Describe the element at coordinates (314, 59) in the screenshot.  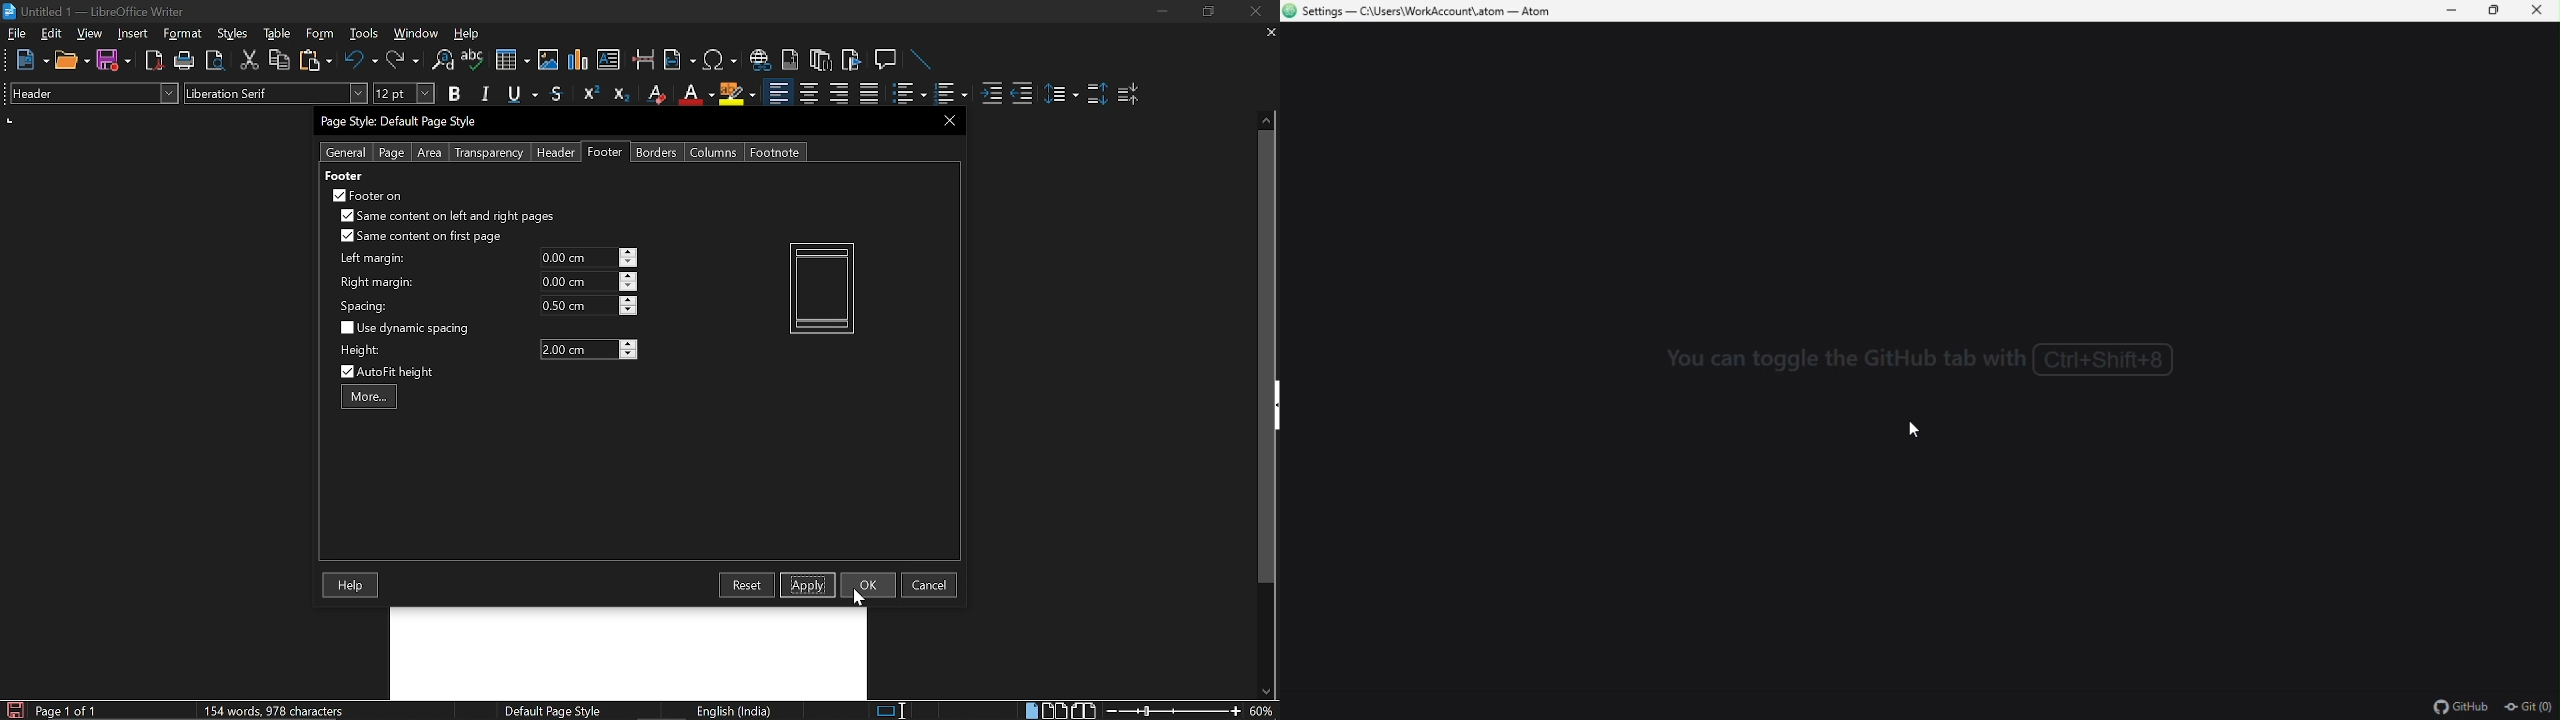
I see `Paste` at that location.